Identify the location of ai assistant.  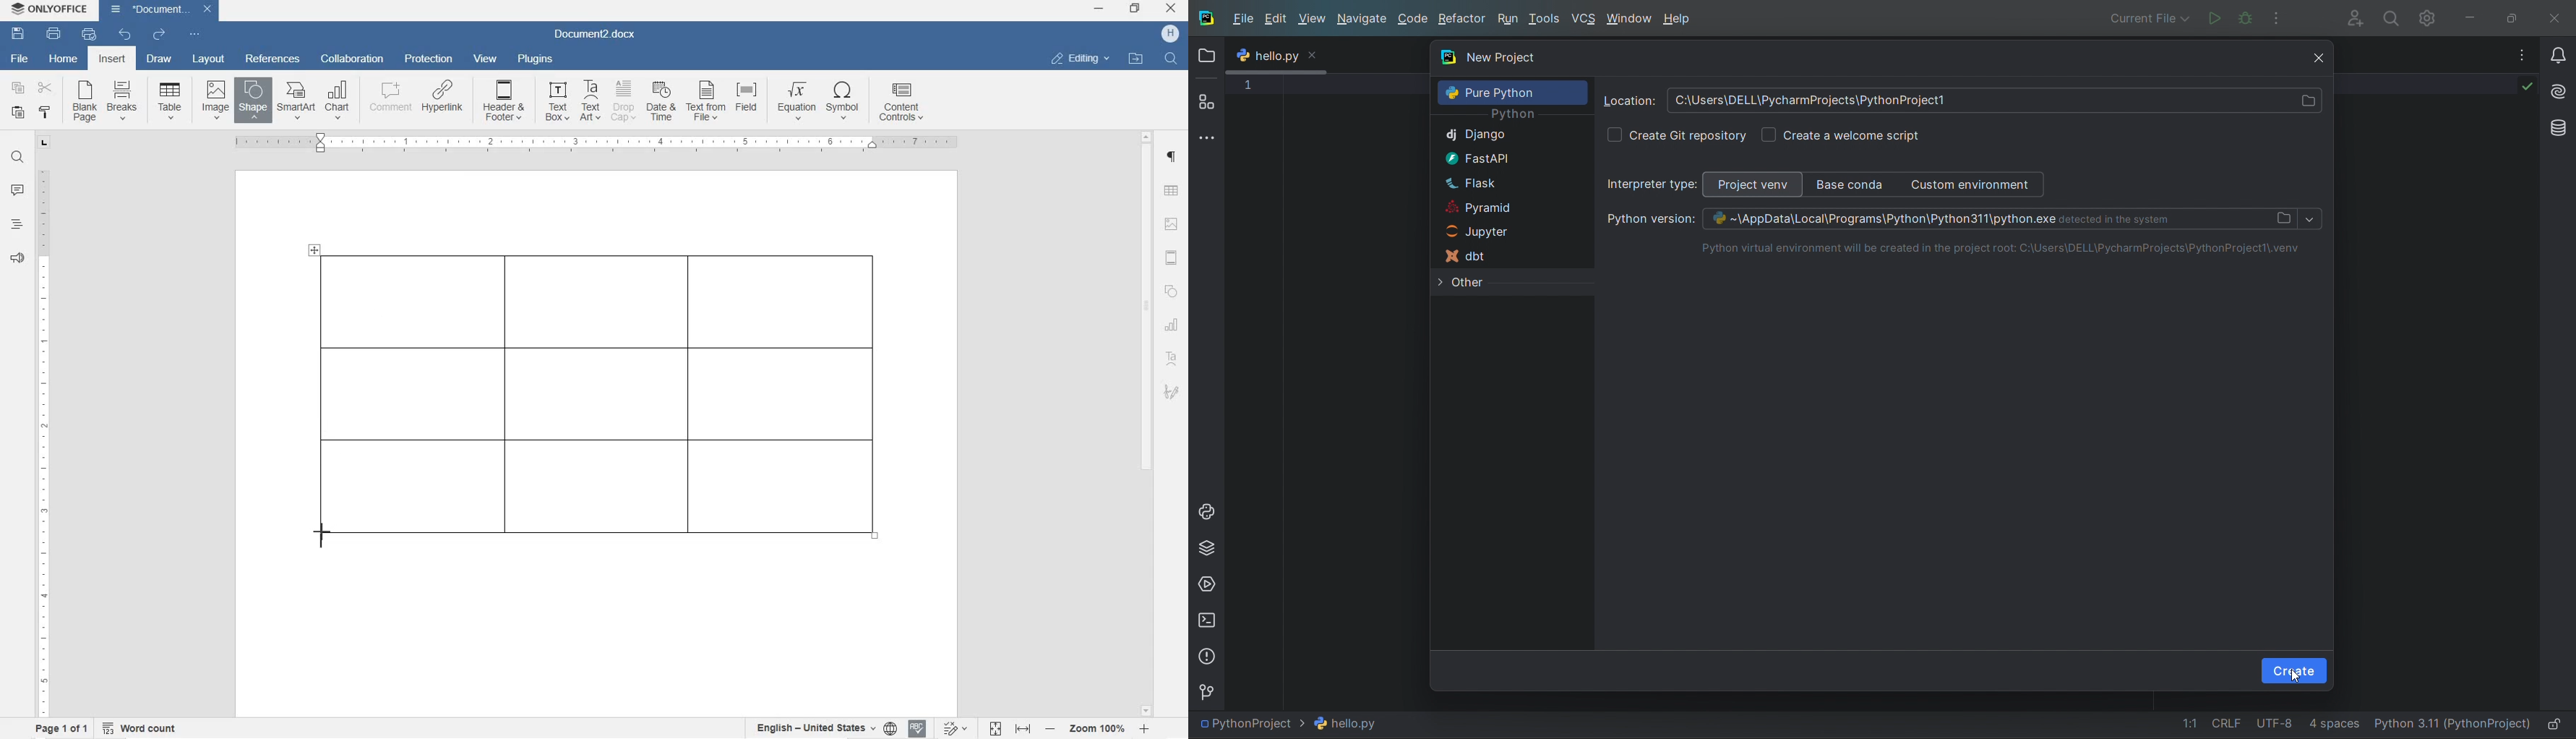
(2556, 87).